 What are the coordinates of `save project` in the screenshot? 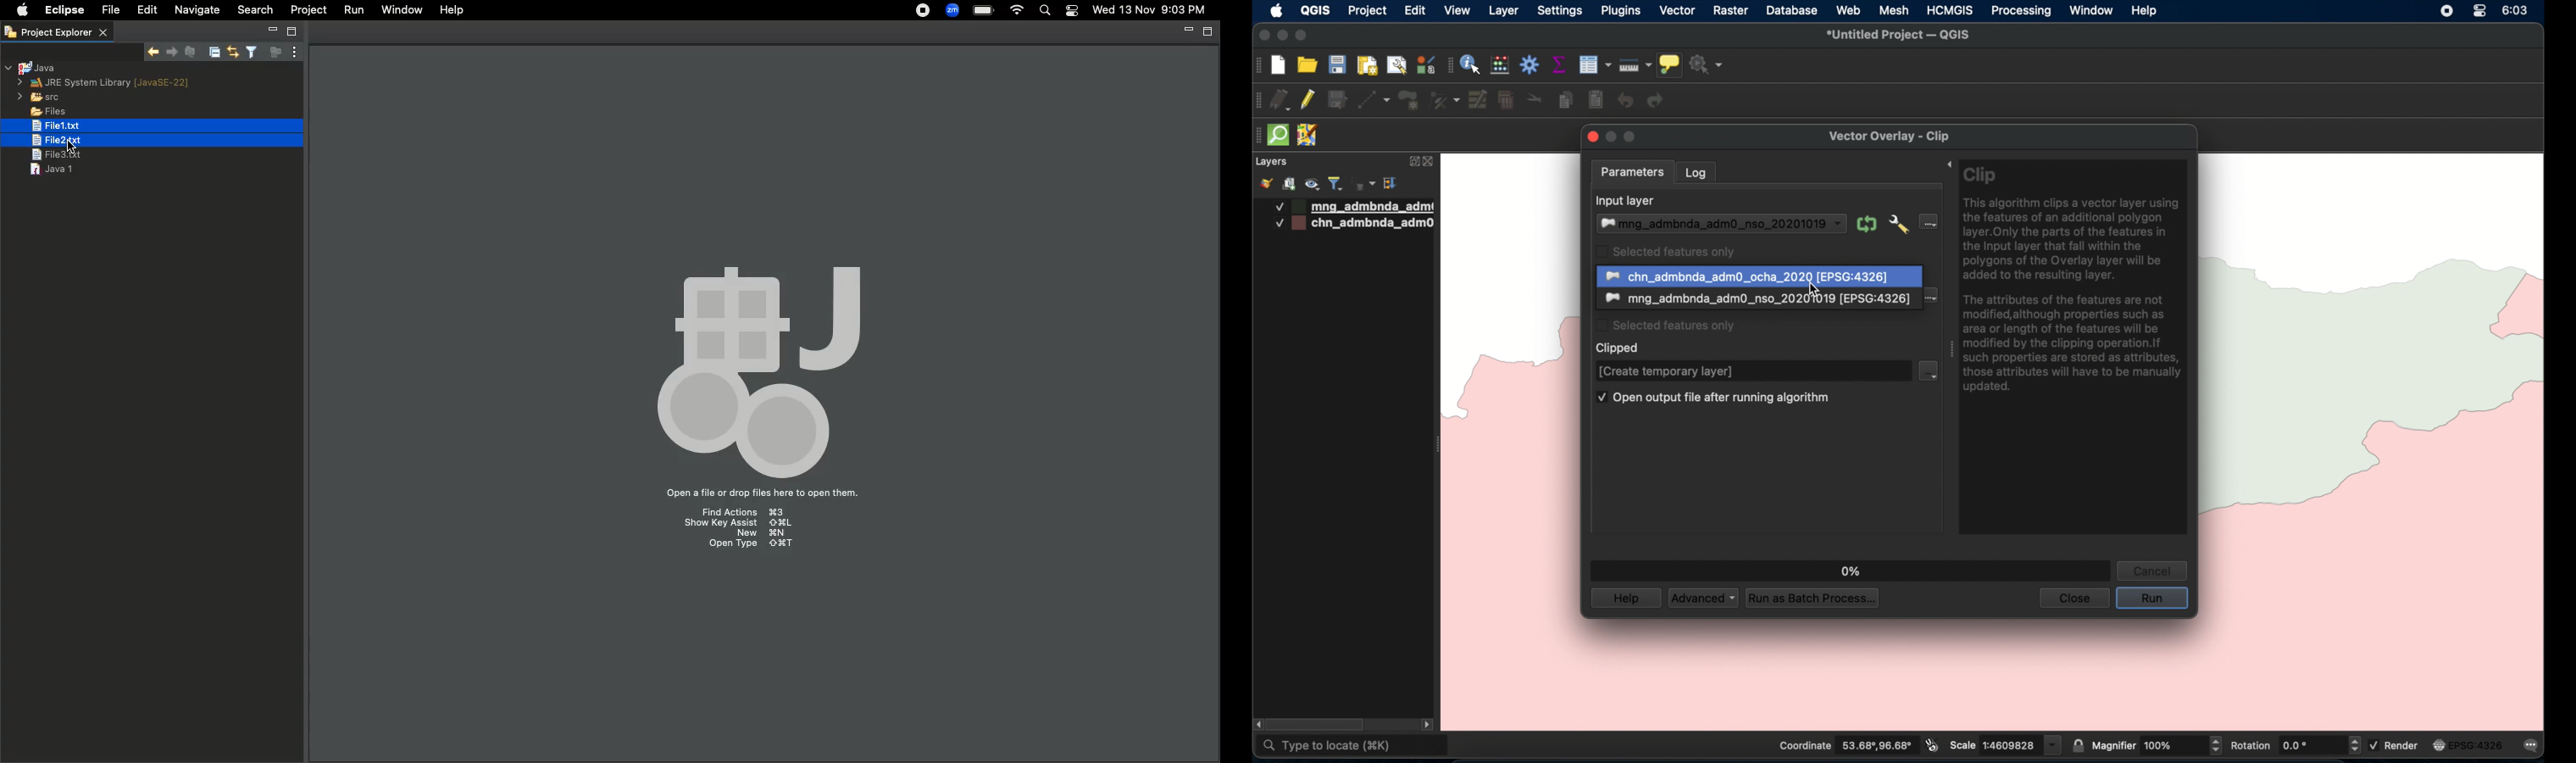 It's located at (1337, 64).